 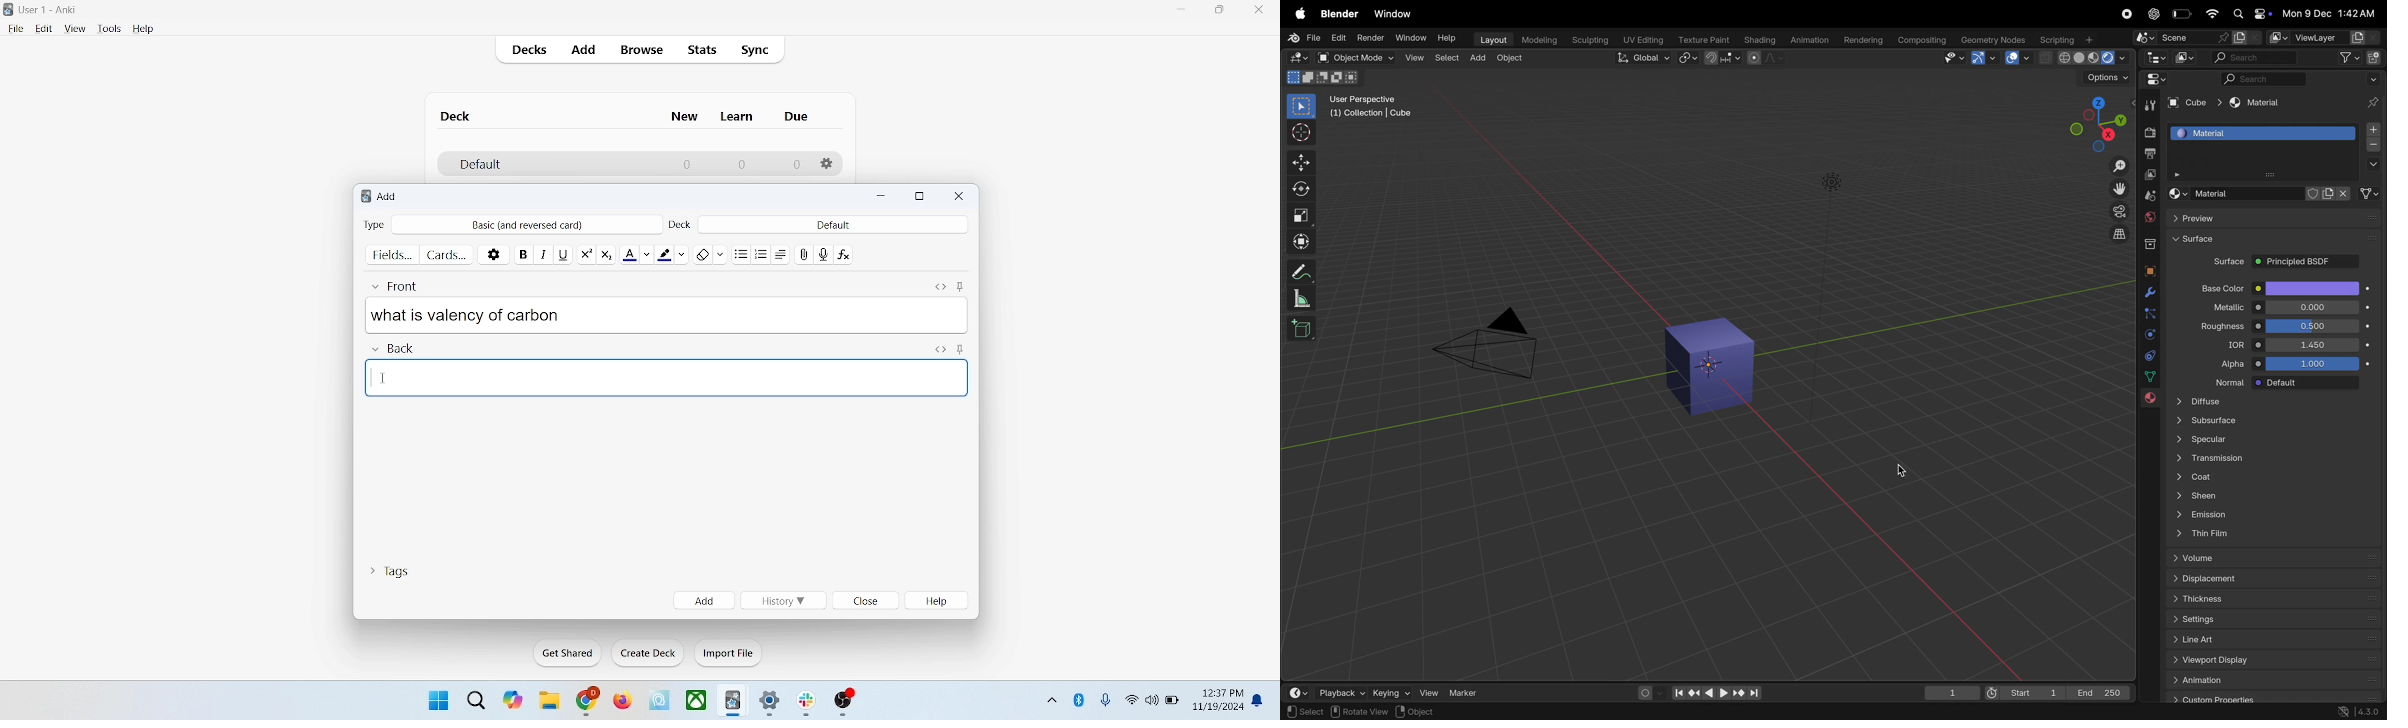 I want to click on display mode, so click(x=2183, y=57).